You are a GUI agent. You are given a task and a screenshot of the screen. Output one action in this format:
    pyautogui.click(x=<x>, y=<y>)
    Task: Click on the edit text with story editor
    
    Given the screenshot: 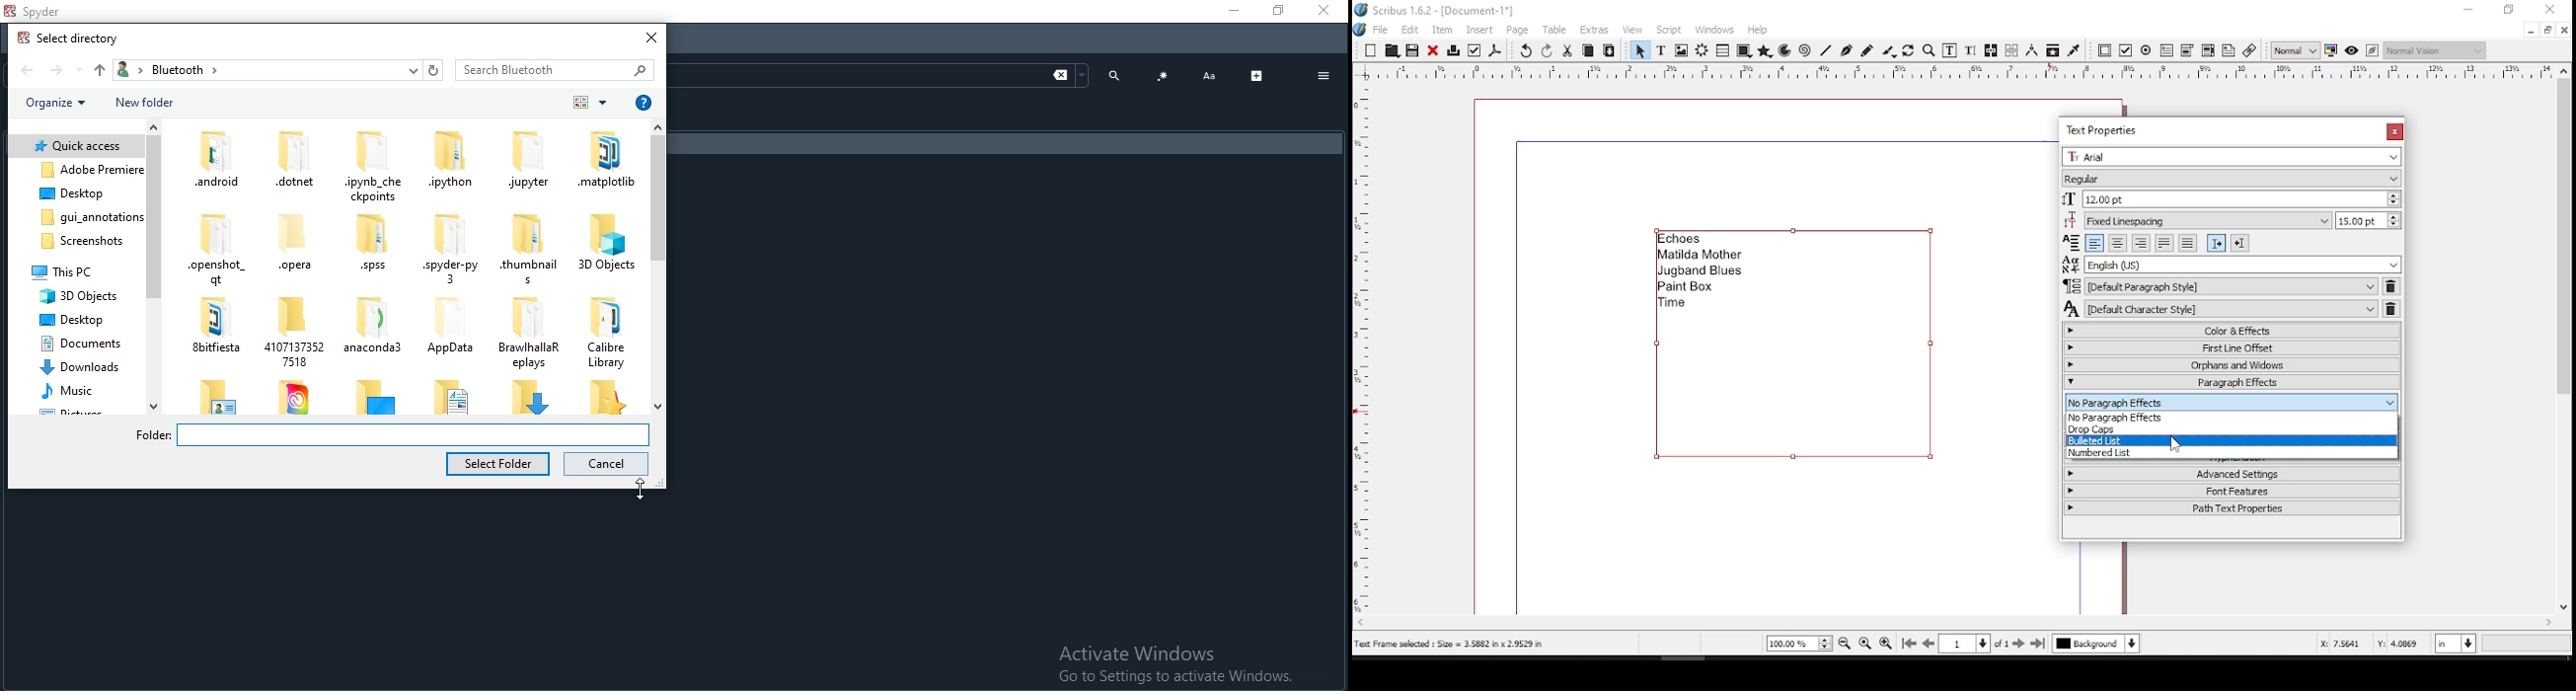 What is the action you would take?
    pyautogui.click(x=1967, y=51)
    